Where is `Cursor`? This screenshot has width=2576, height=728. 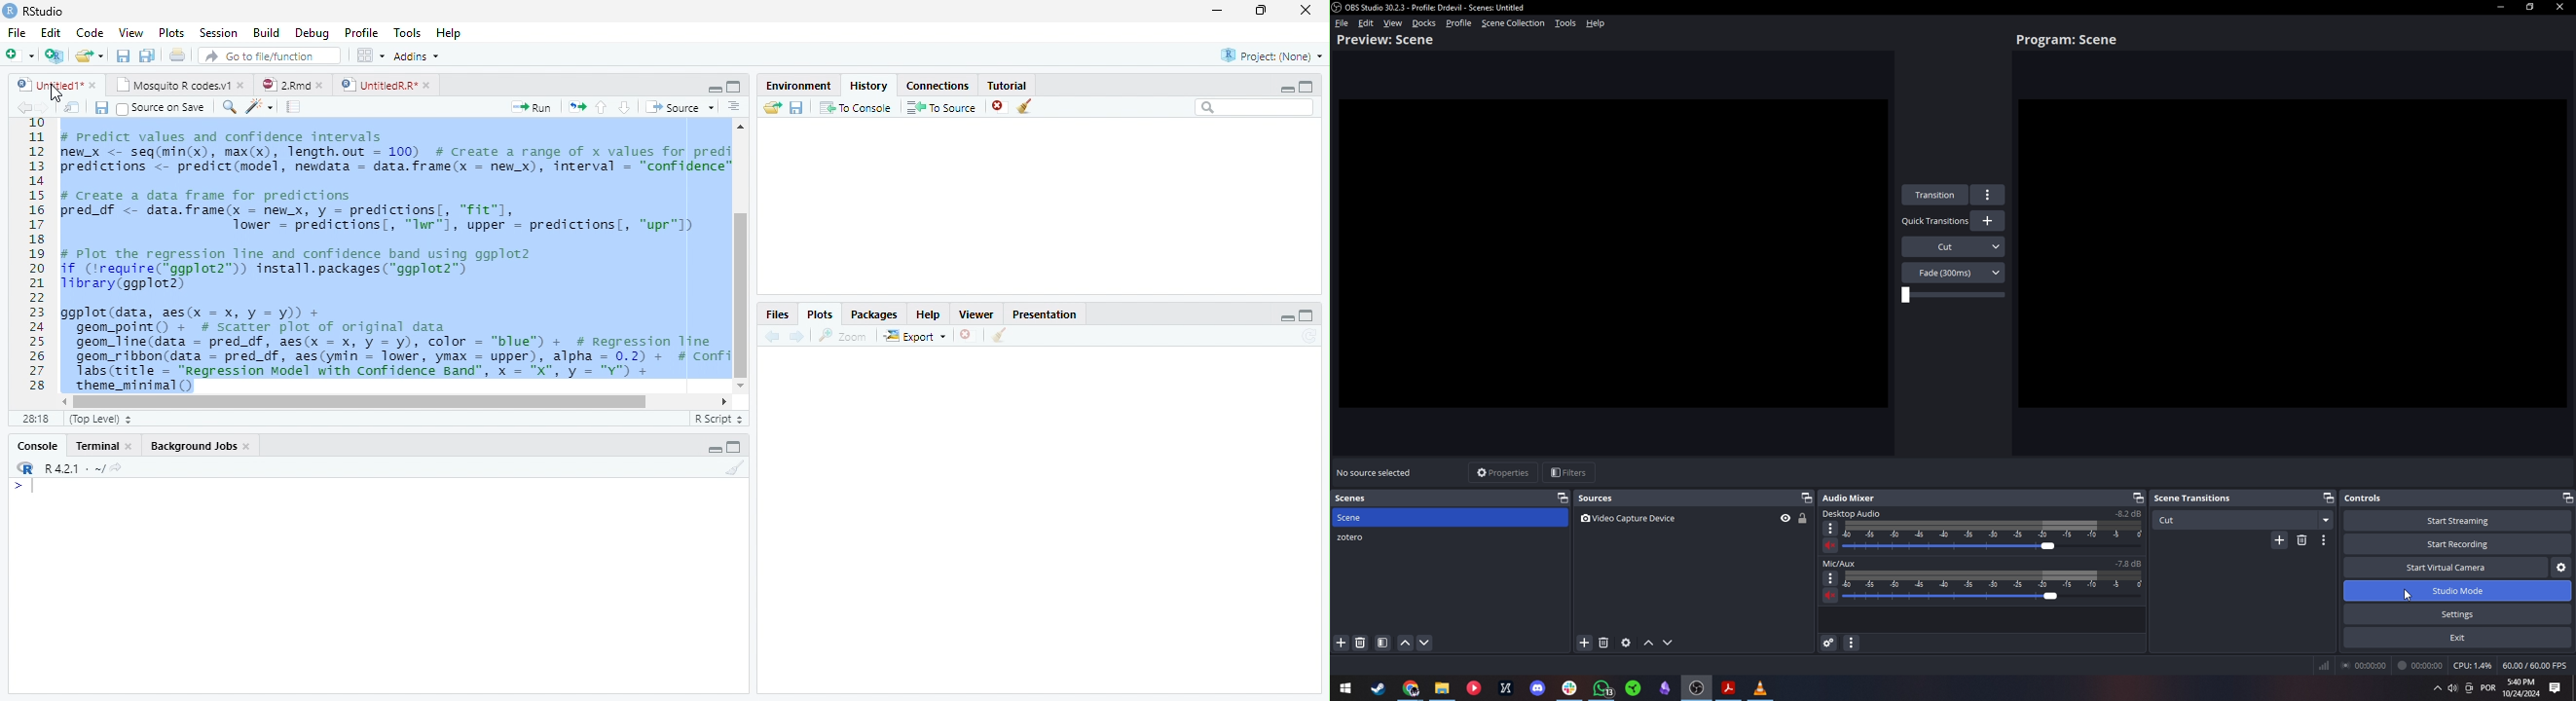
Cursor is located at coordinates (2412, 600).